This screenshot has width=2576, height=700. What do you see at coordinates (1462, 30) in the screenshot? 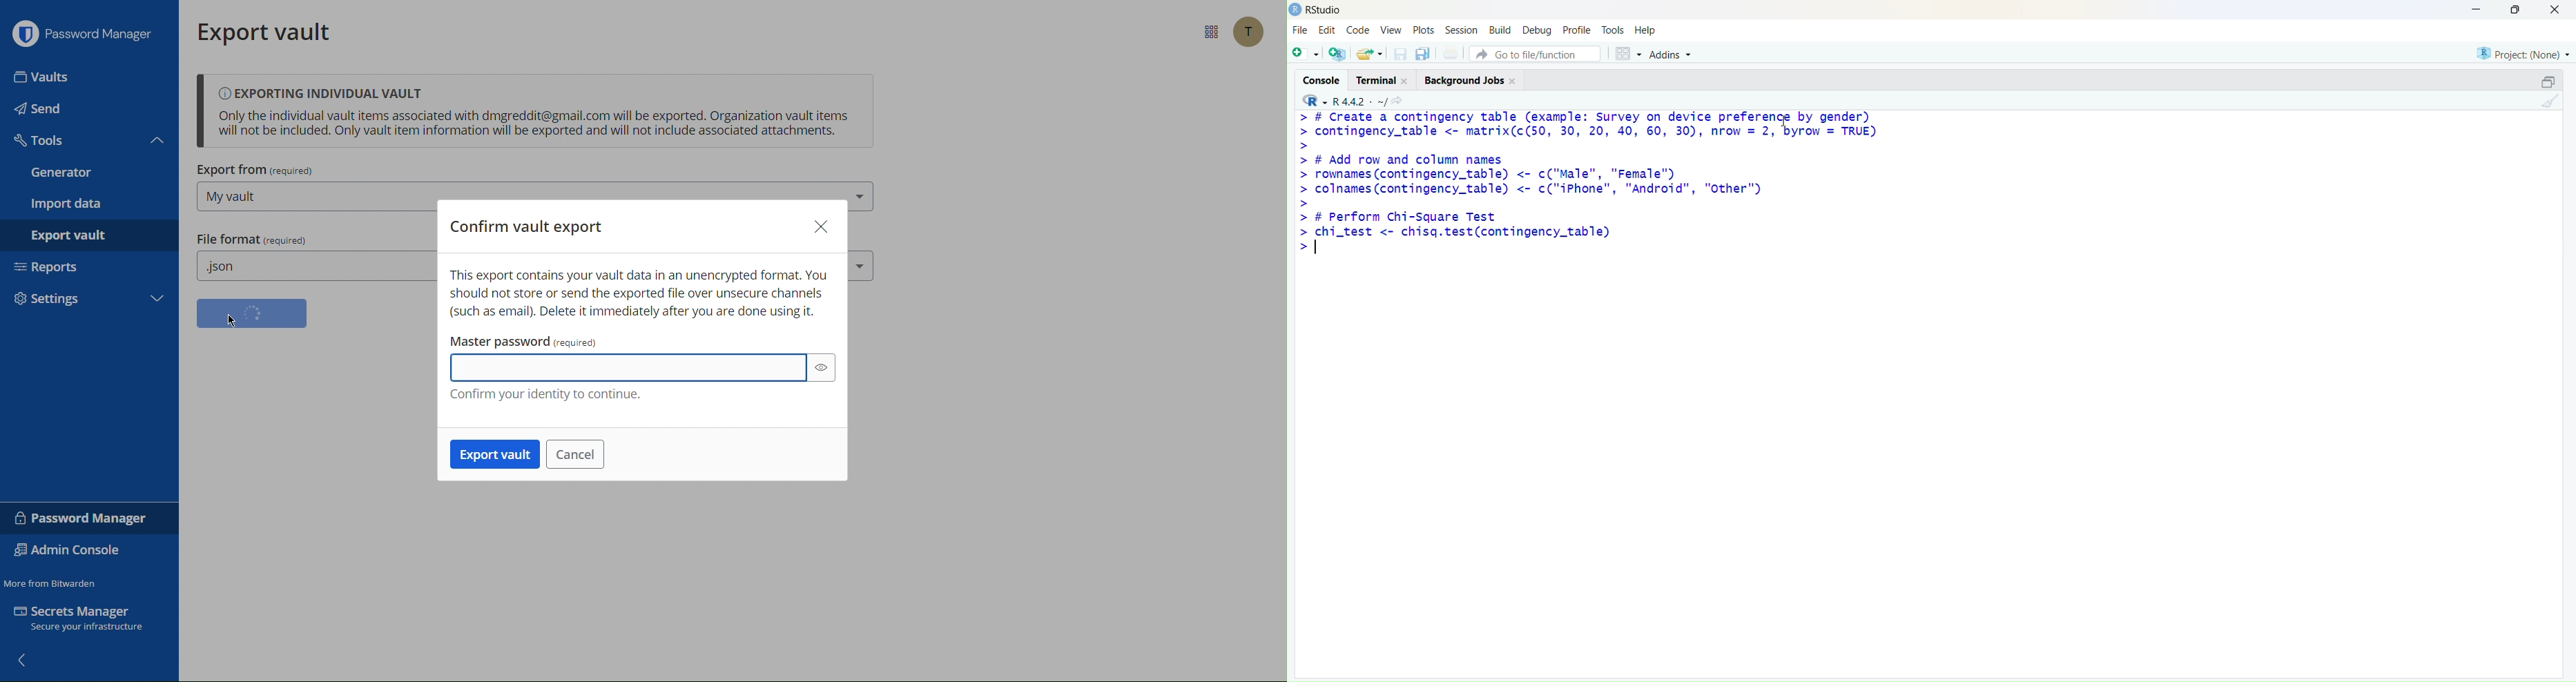
I see `Session` at bounding box center [1462, 30].